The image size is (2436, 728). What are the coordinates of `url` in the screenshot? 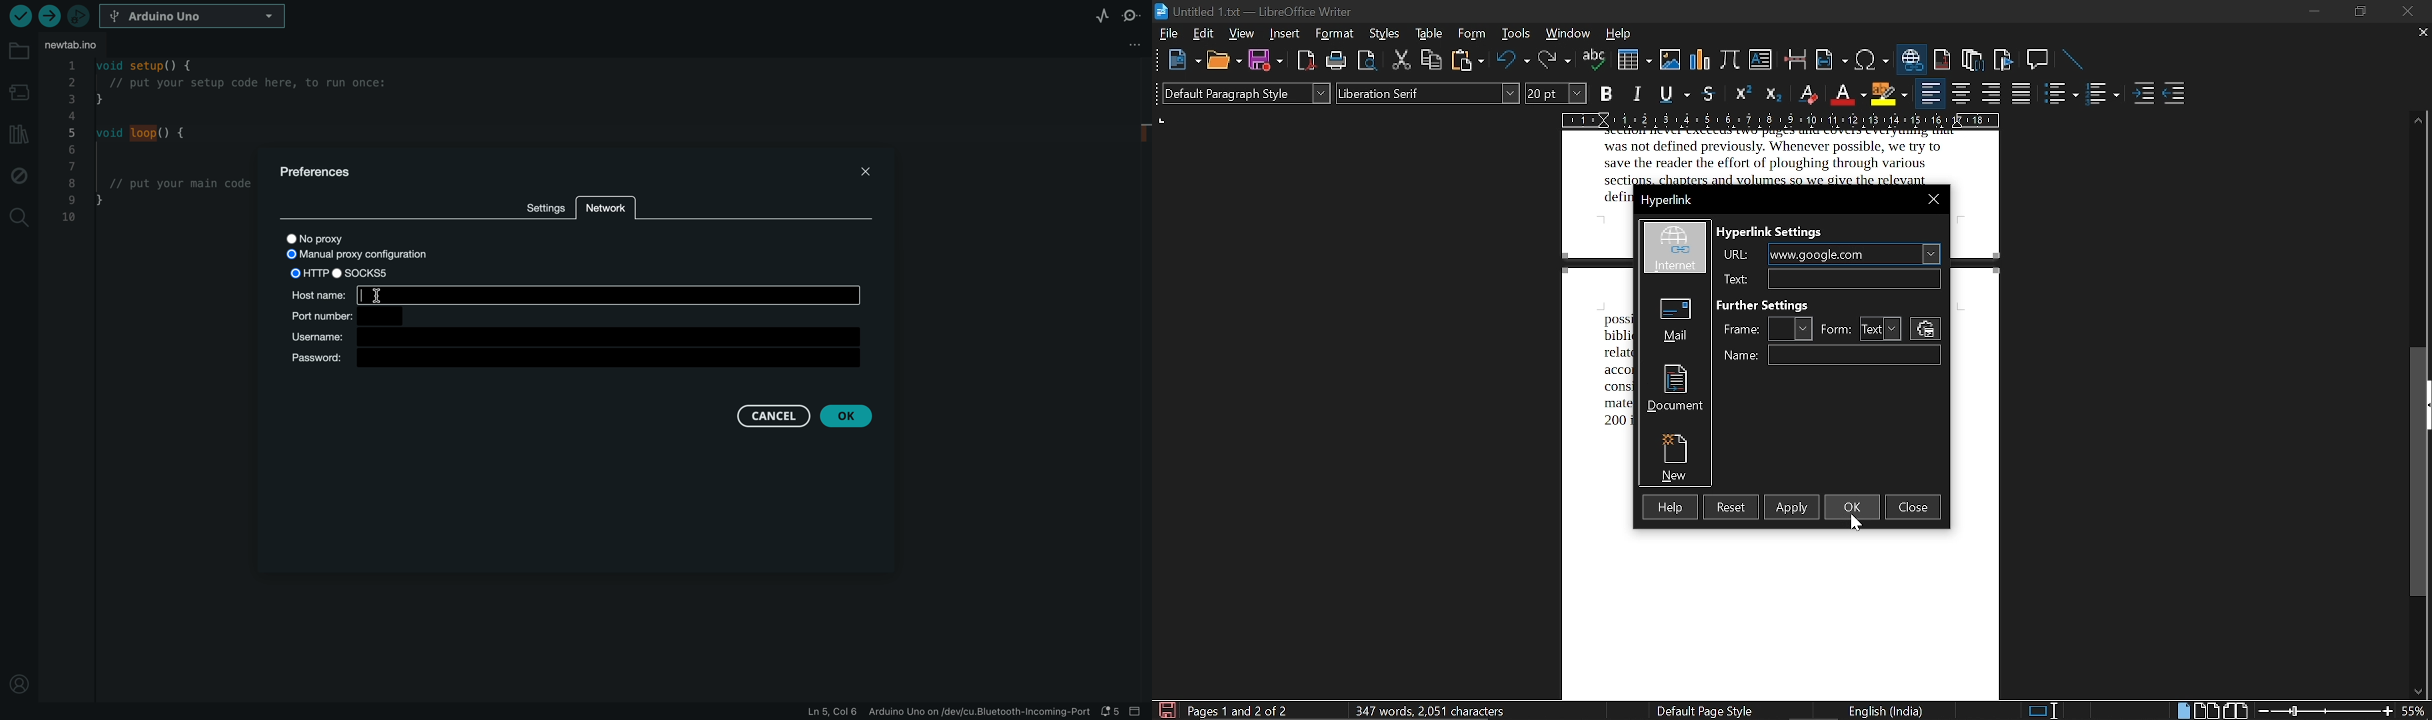 It's located at (1737, 255).